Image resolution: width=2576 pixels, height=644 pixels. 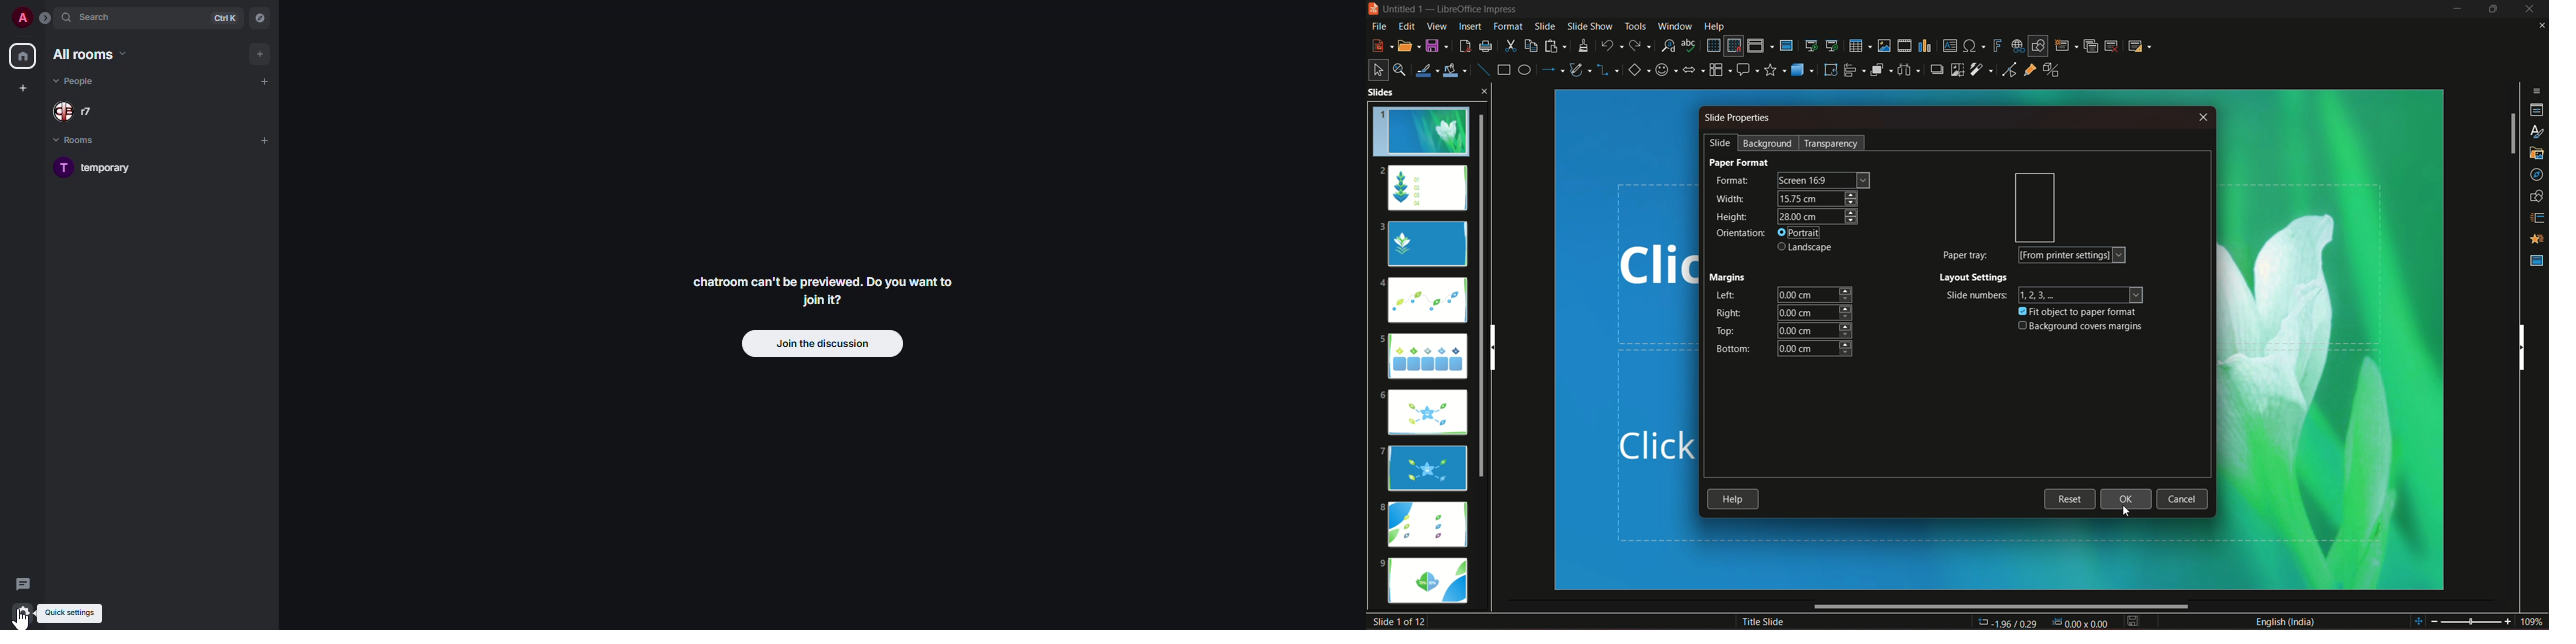 What do you see at coordinates (1589, 25) in the screenshot?
I see `slideshow` at bounding box center [1589, 25].